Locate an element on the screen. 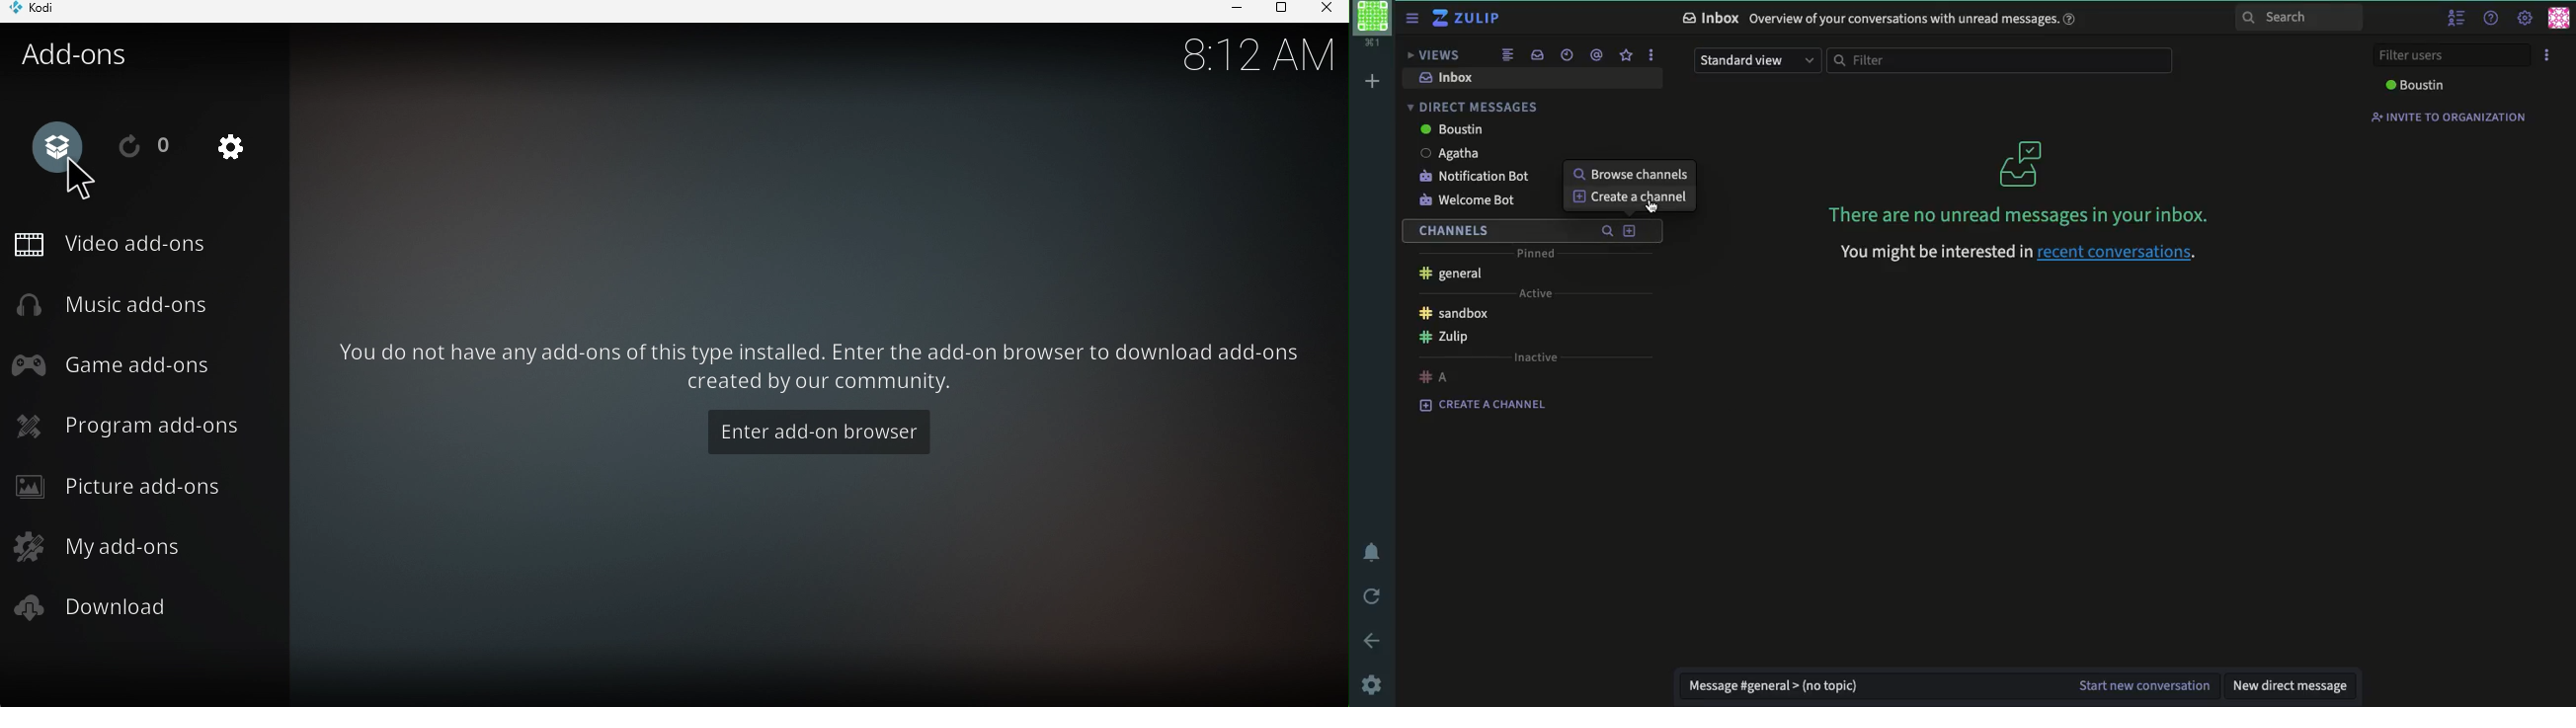 This screenshot has height=728, width=2576. refresh is located at coordinates (1374, 594).